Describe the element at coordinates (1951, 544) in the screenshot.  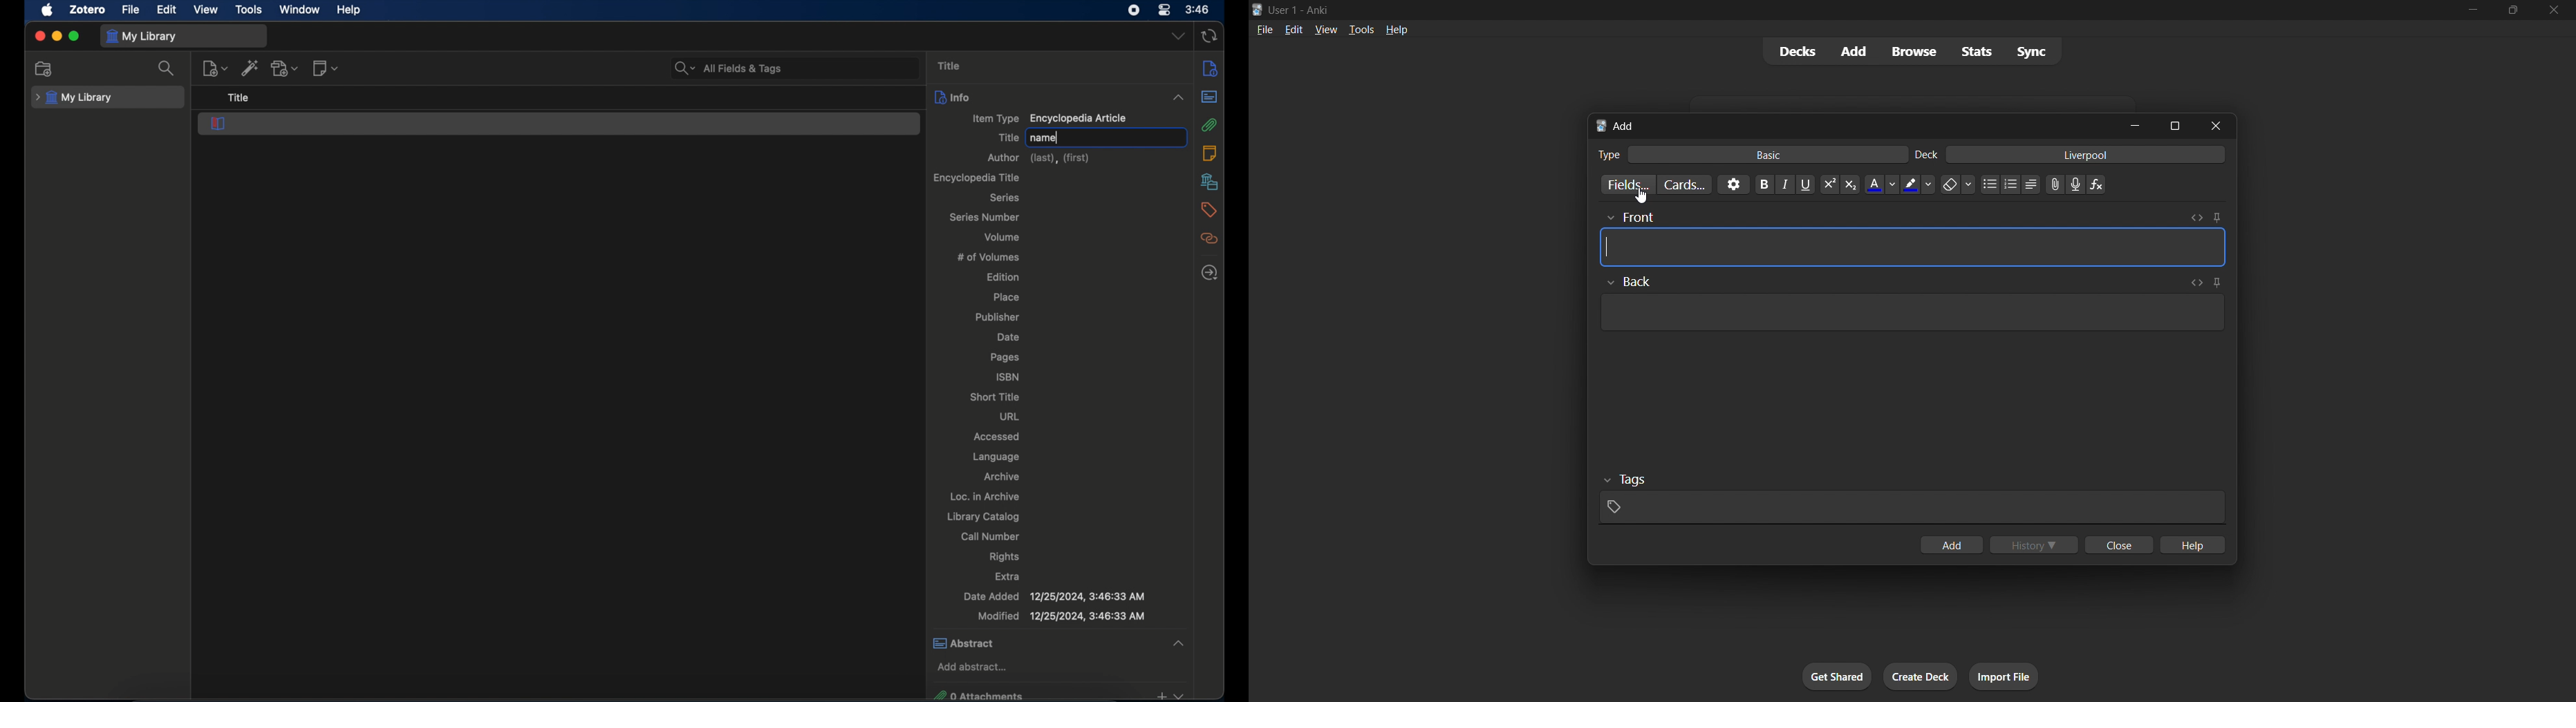
I see `add` at that location.